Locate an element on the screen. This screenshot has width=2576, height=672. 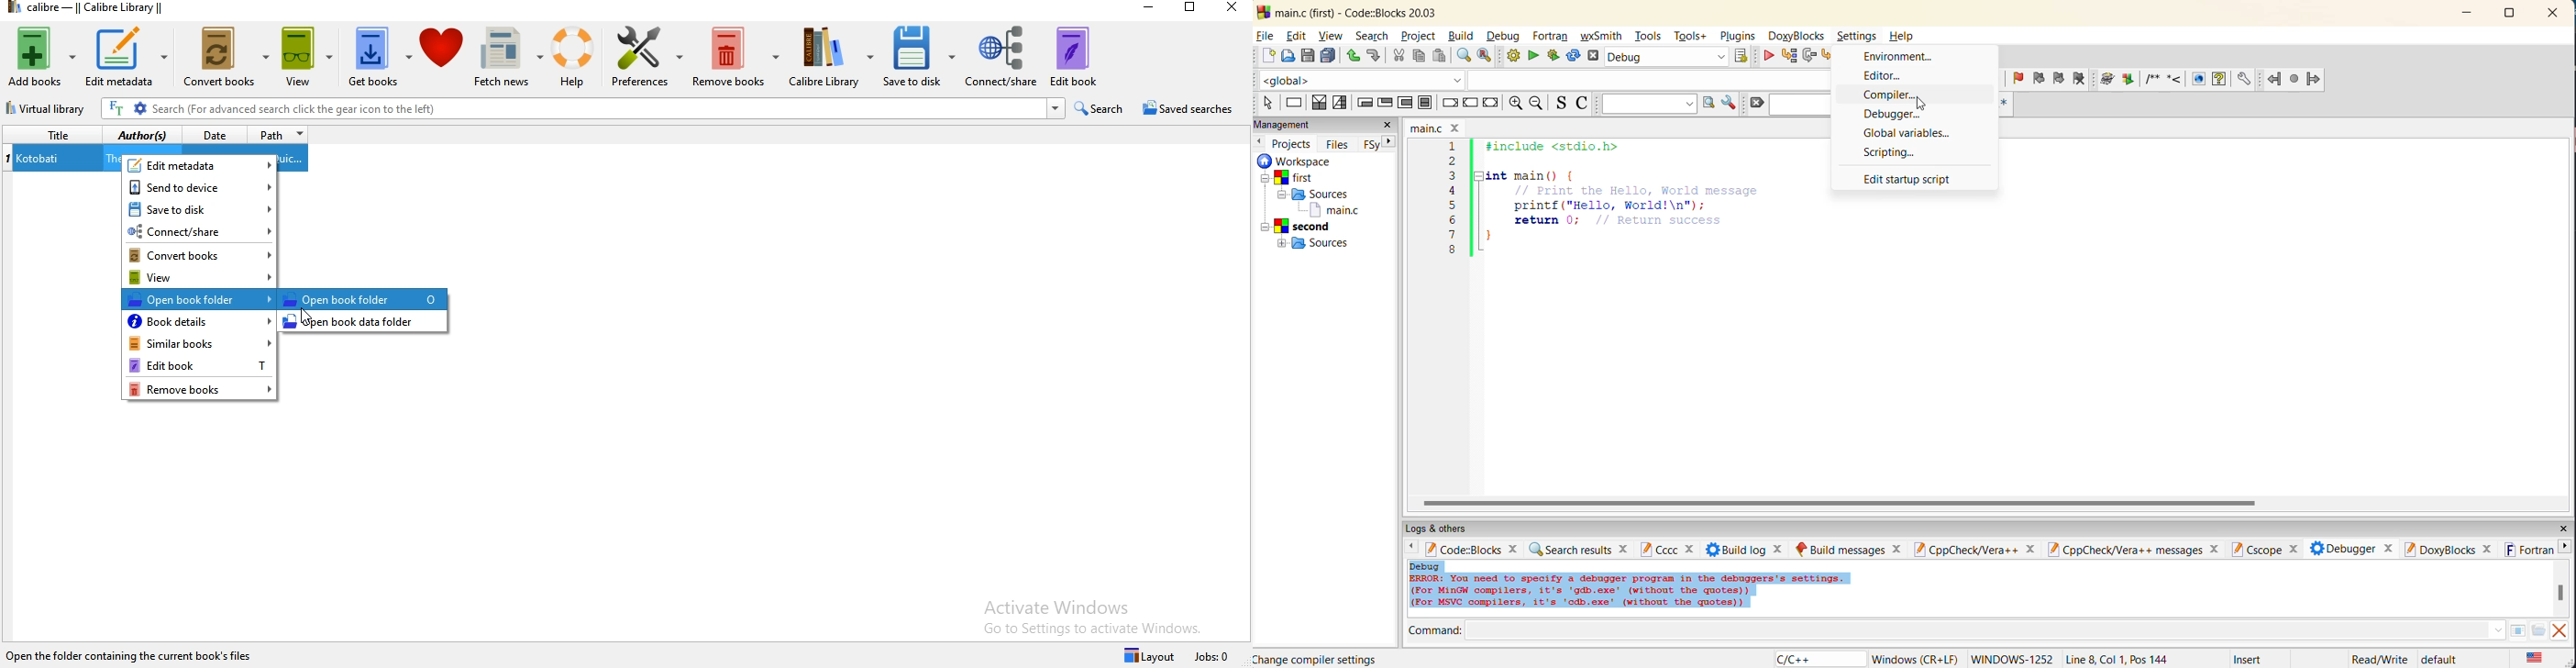
entry condition loop is located at coordinates (1362, 104).